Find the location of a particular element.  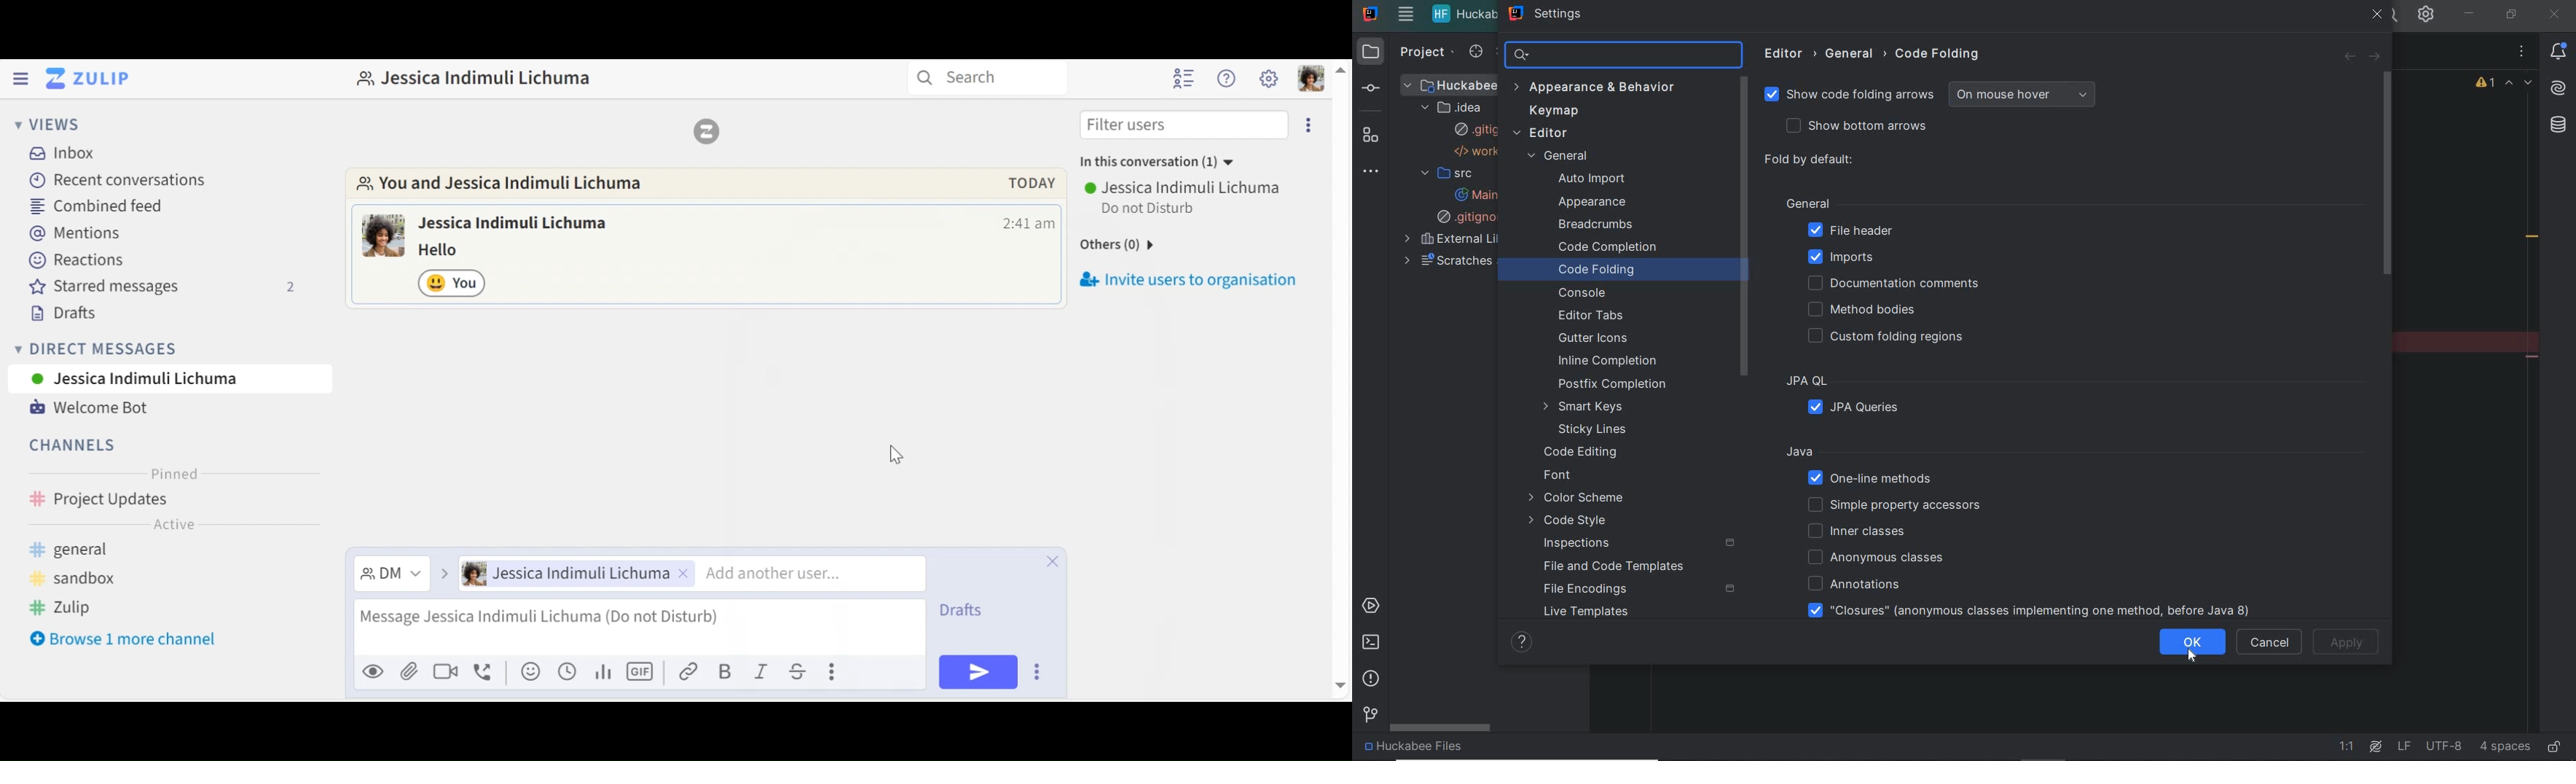

in this conversation is located at coordinates (1152, 164).